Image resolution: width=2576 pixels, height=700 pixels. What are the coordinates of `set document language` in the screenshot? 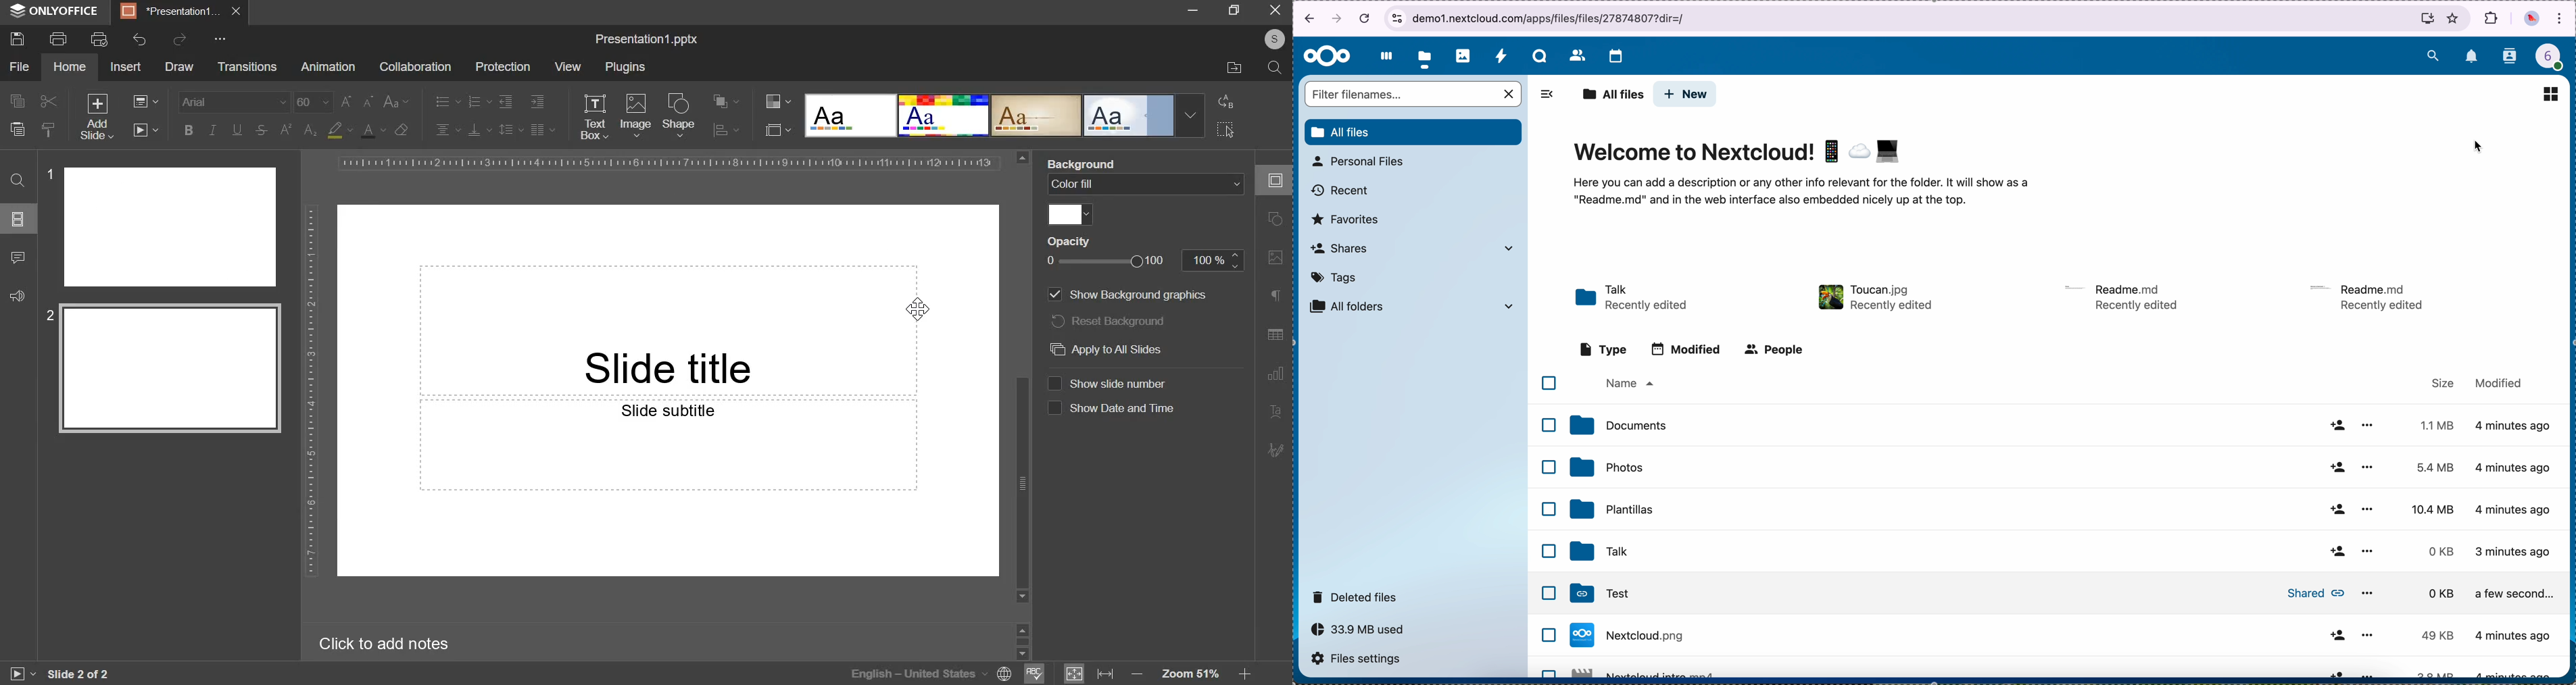 It's located at (1005, 674).